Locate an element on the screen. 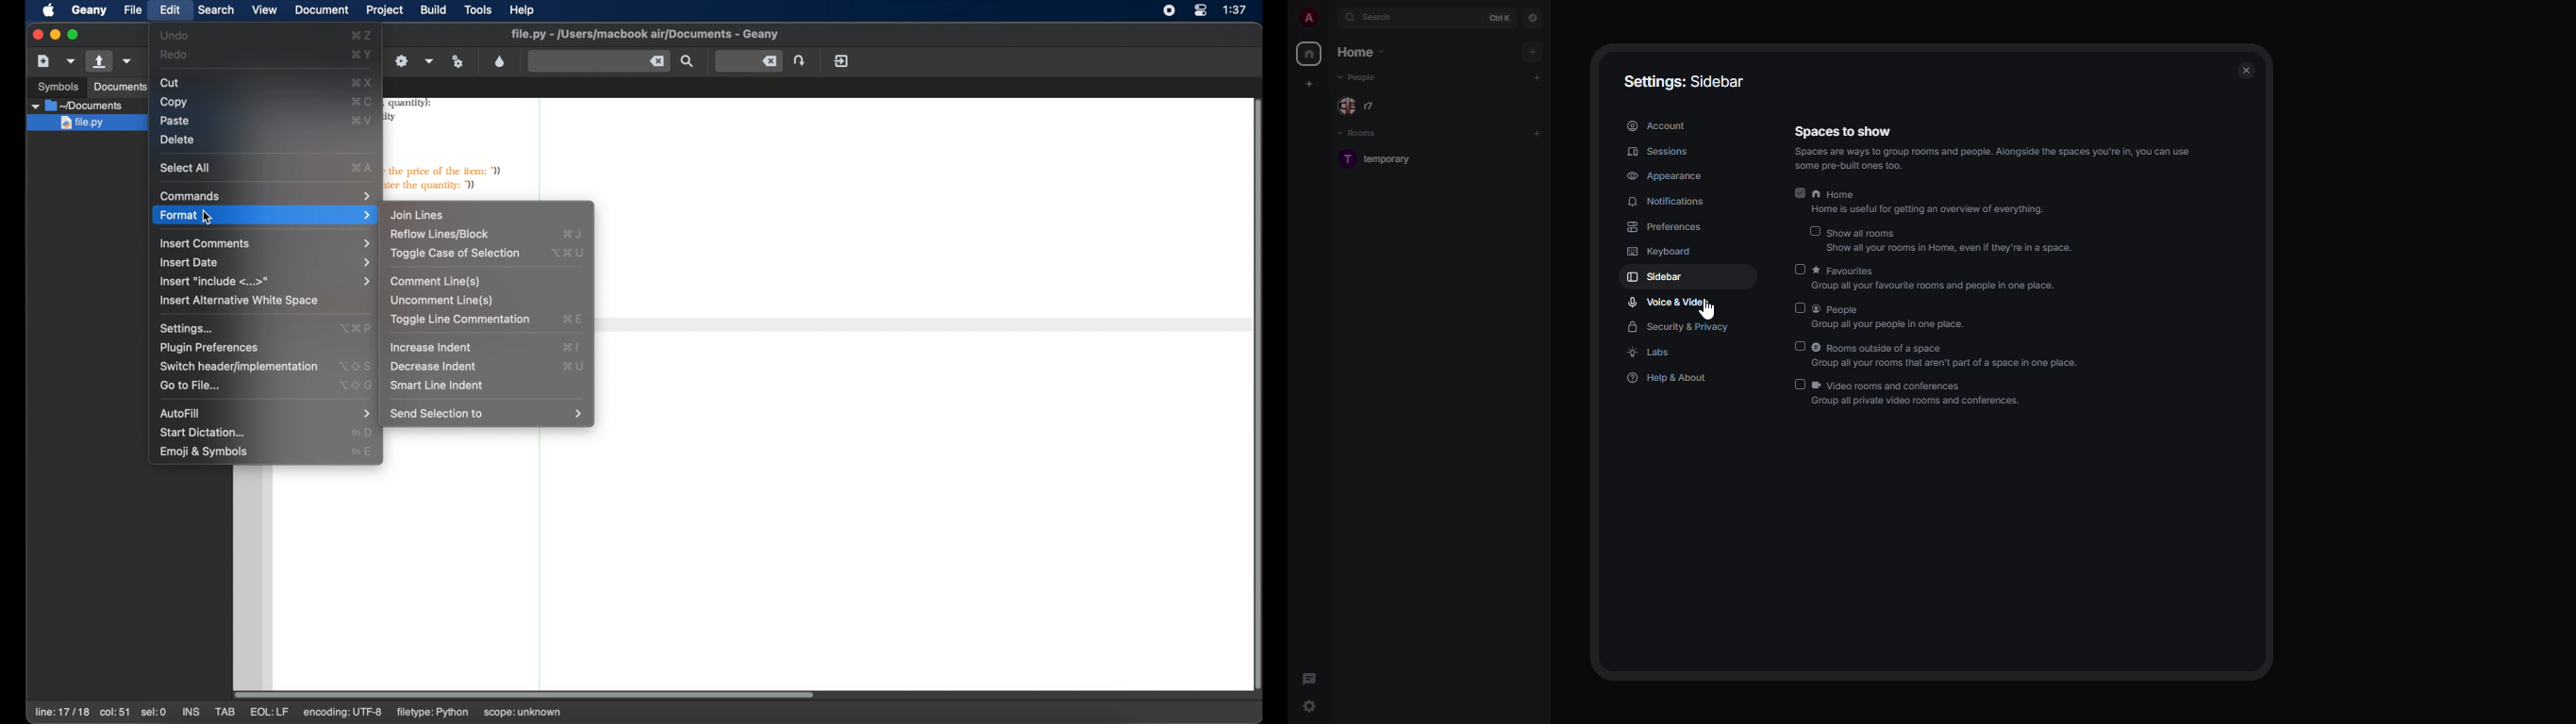 This screenshot has width=2576, height=728. rooms outside of a space is located at coordinates (1938, 347).